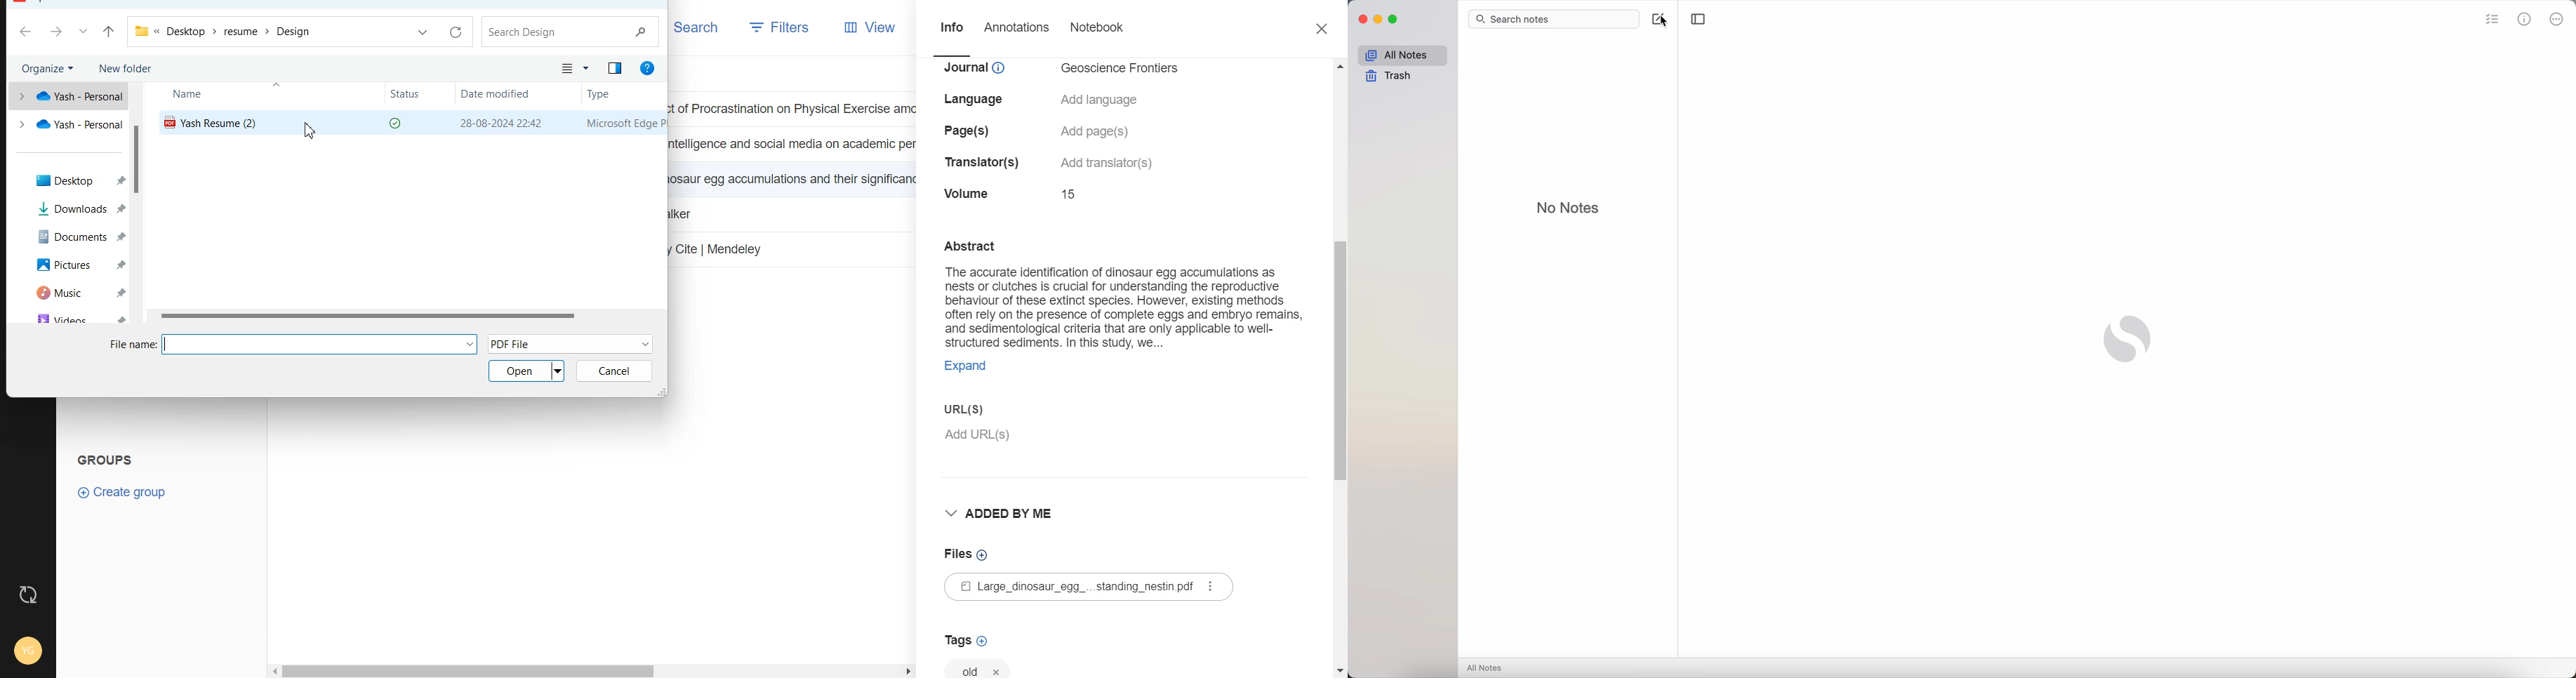 The width and height of the screenshot is (2576, 700). Describe the element at coordinates (84, 33) in the screenshot. I see `Recent file` at that location.